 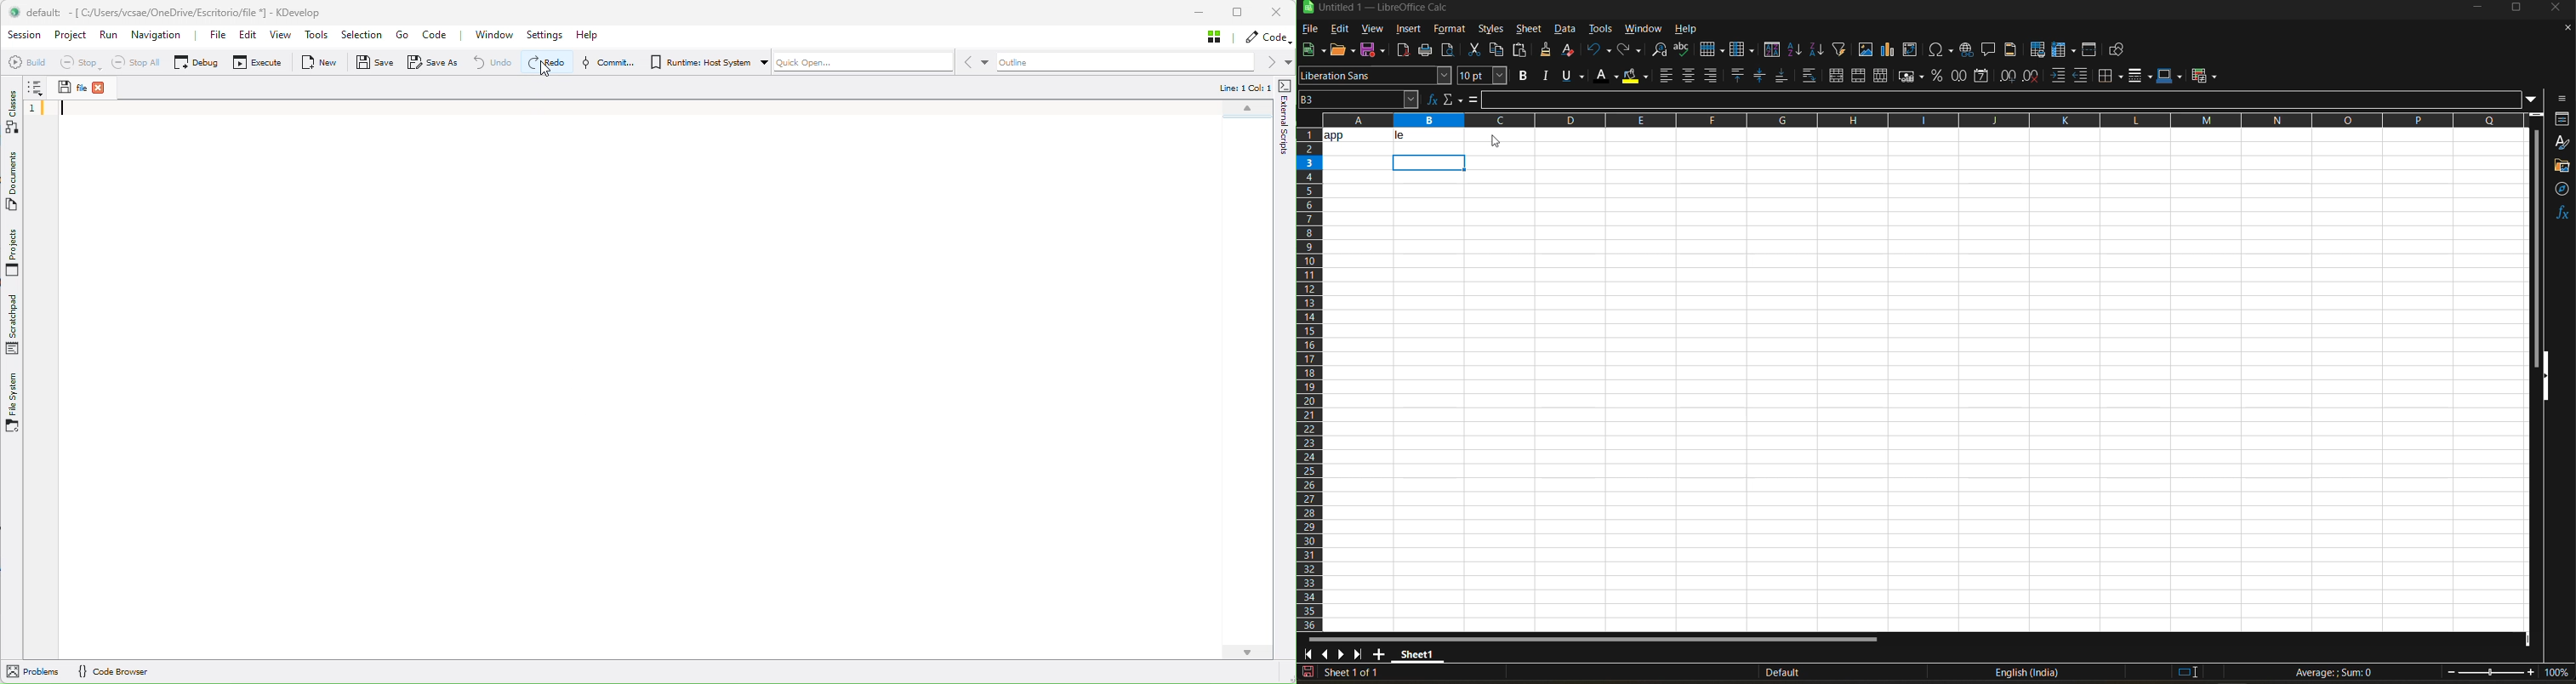 What do you see at coordinates (1372, 29) in the screenshot?
I see `view` at bounding box center [1372, 29].